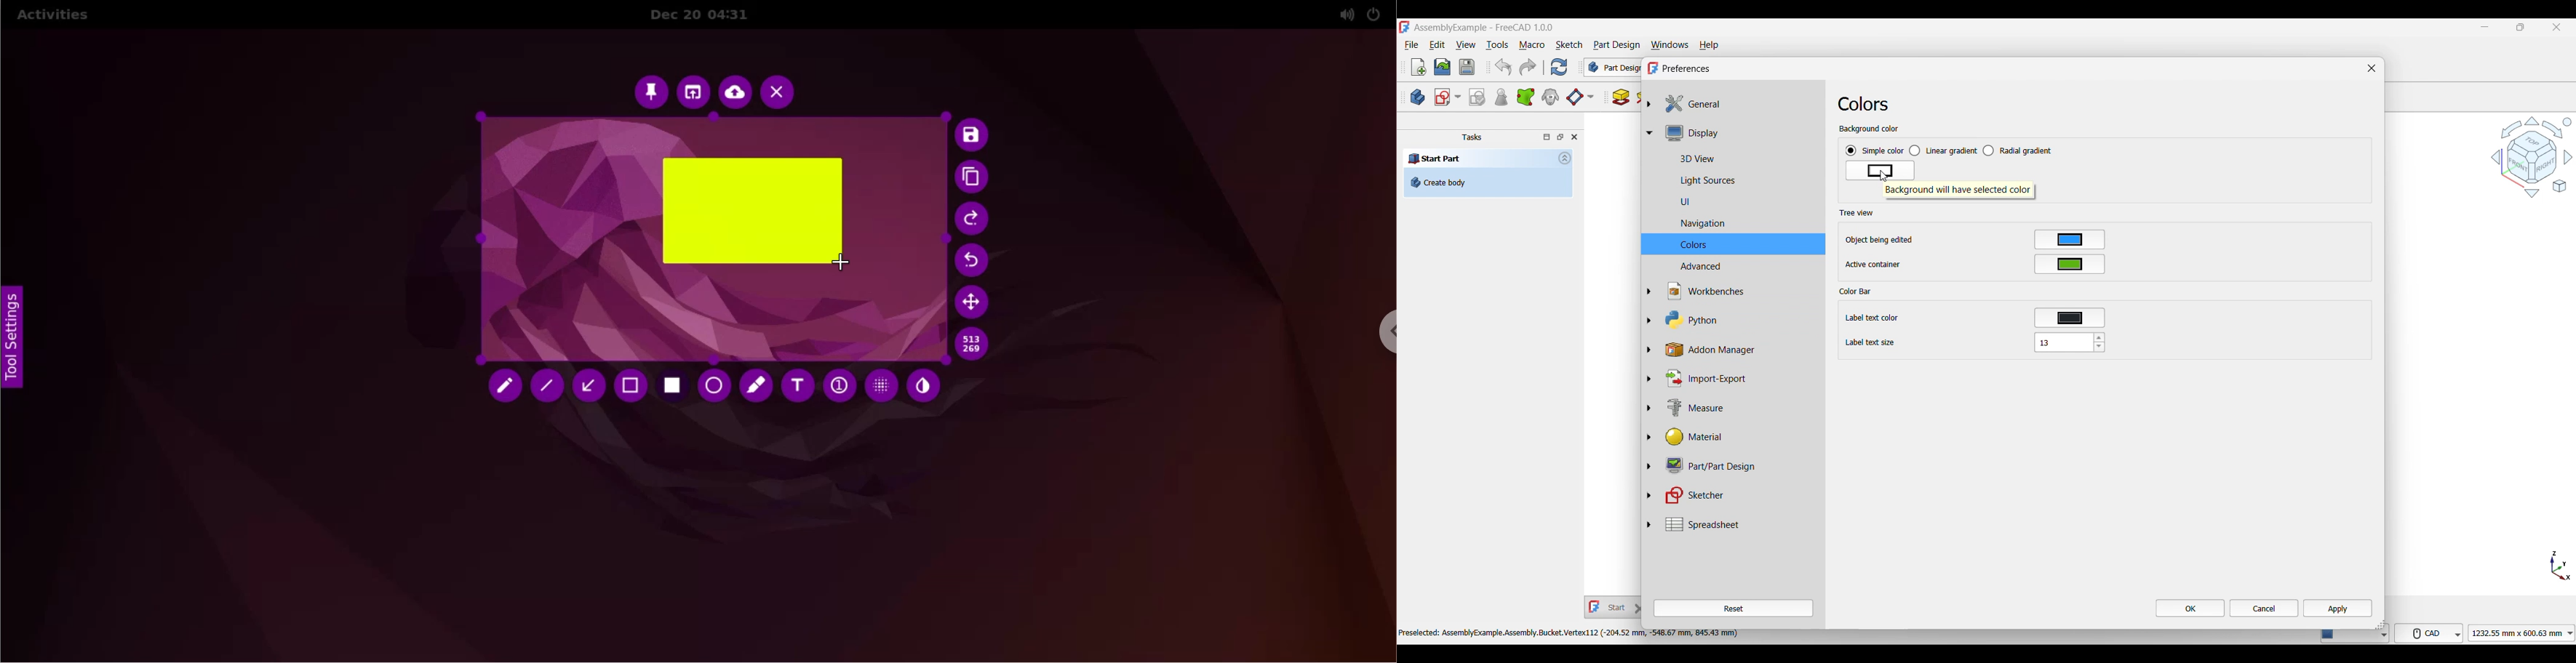  What do you see at coordinates (1670, 45) in the screenshot?
I see `Windows menu` at bounding box center [1670, 45].